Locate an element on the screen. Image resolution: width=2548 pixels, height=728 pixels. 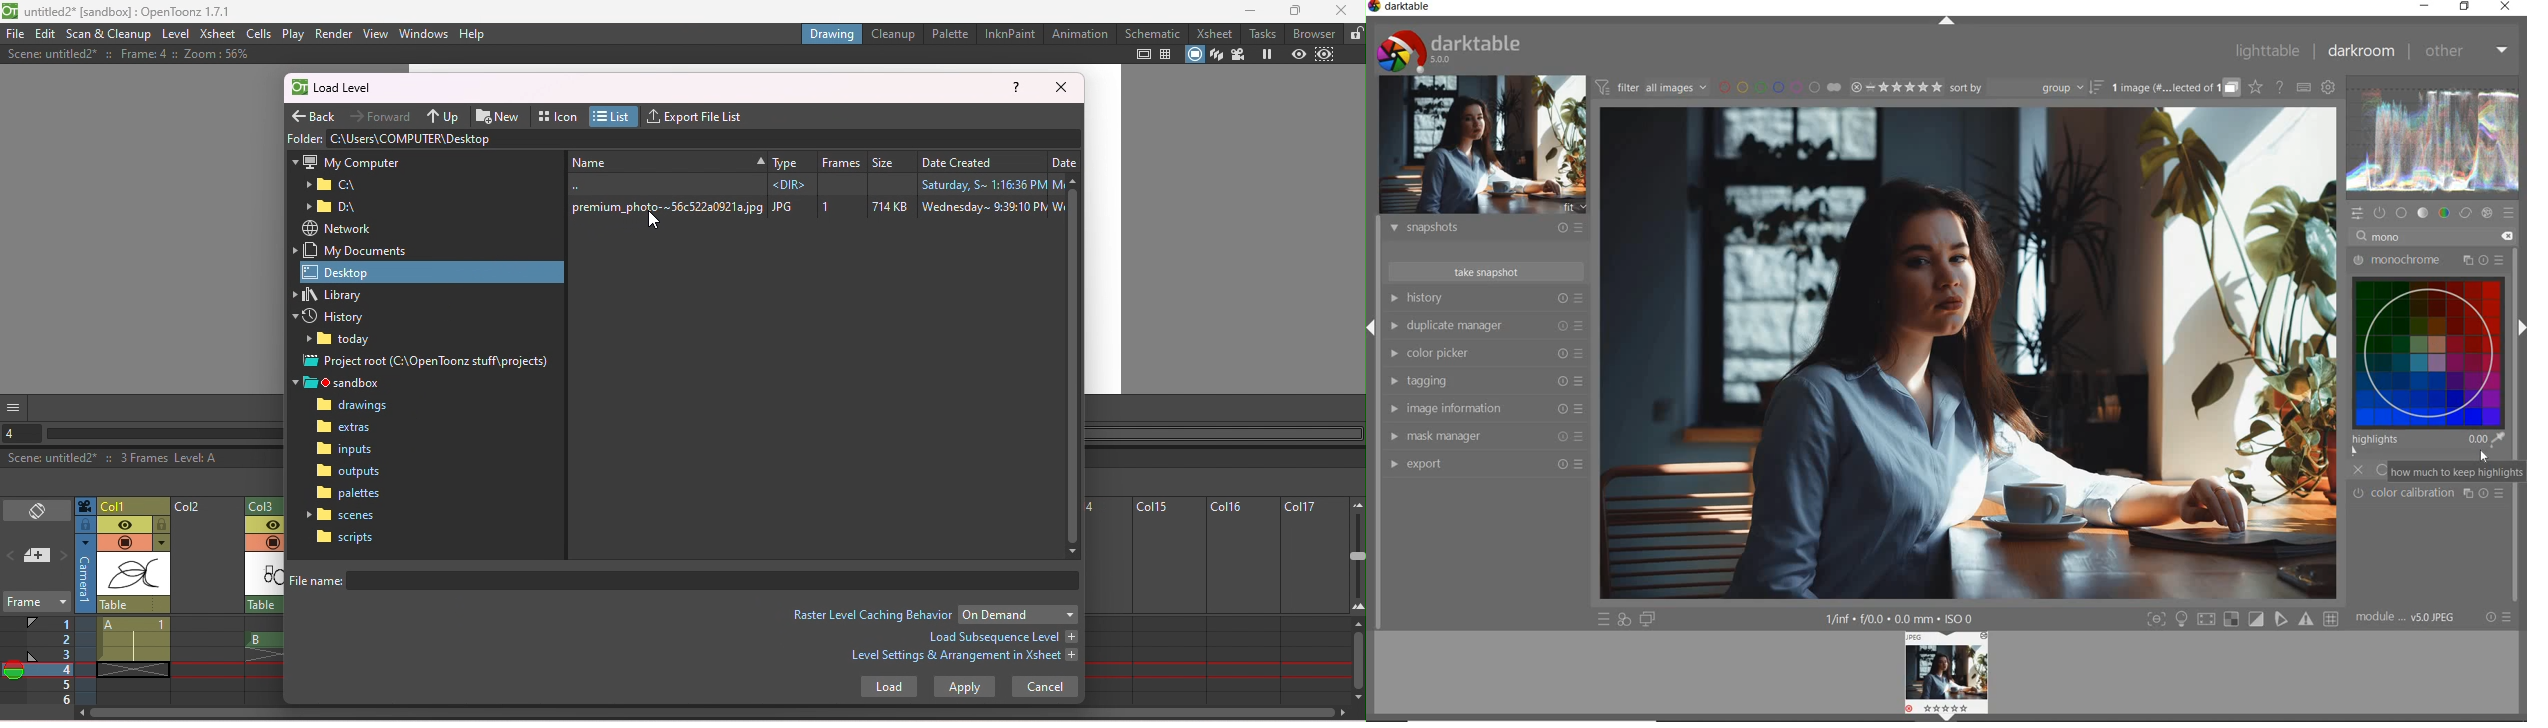
Image preview is located at coordinates (1949, 676).